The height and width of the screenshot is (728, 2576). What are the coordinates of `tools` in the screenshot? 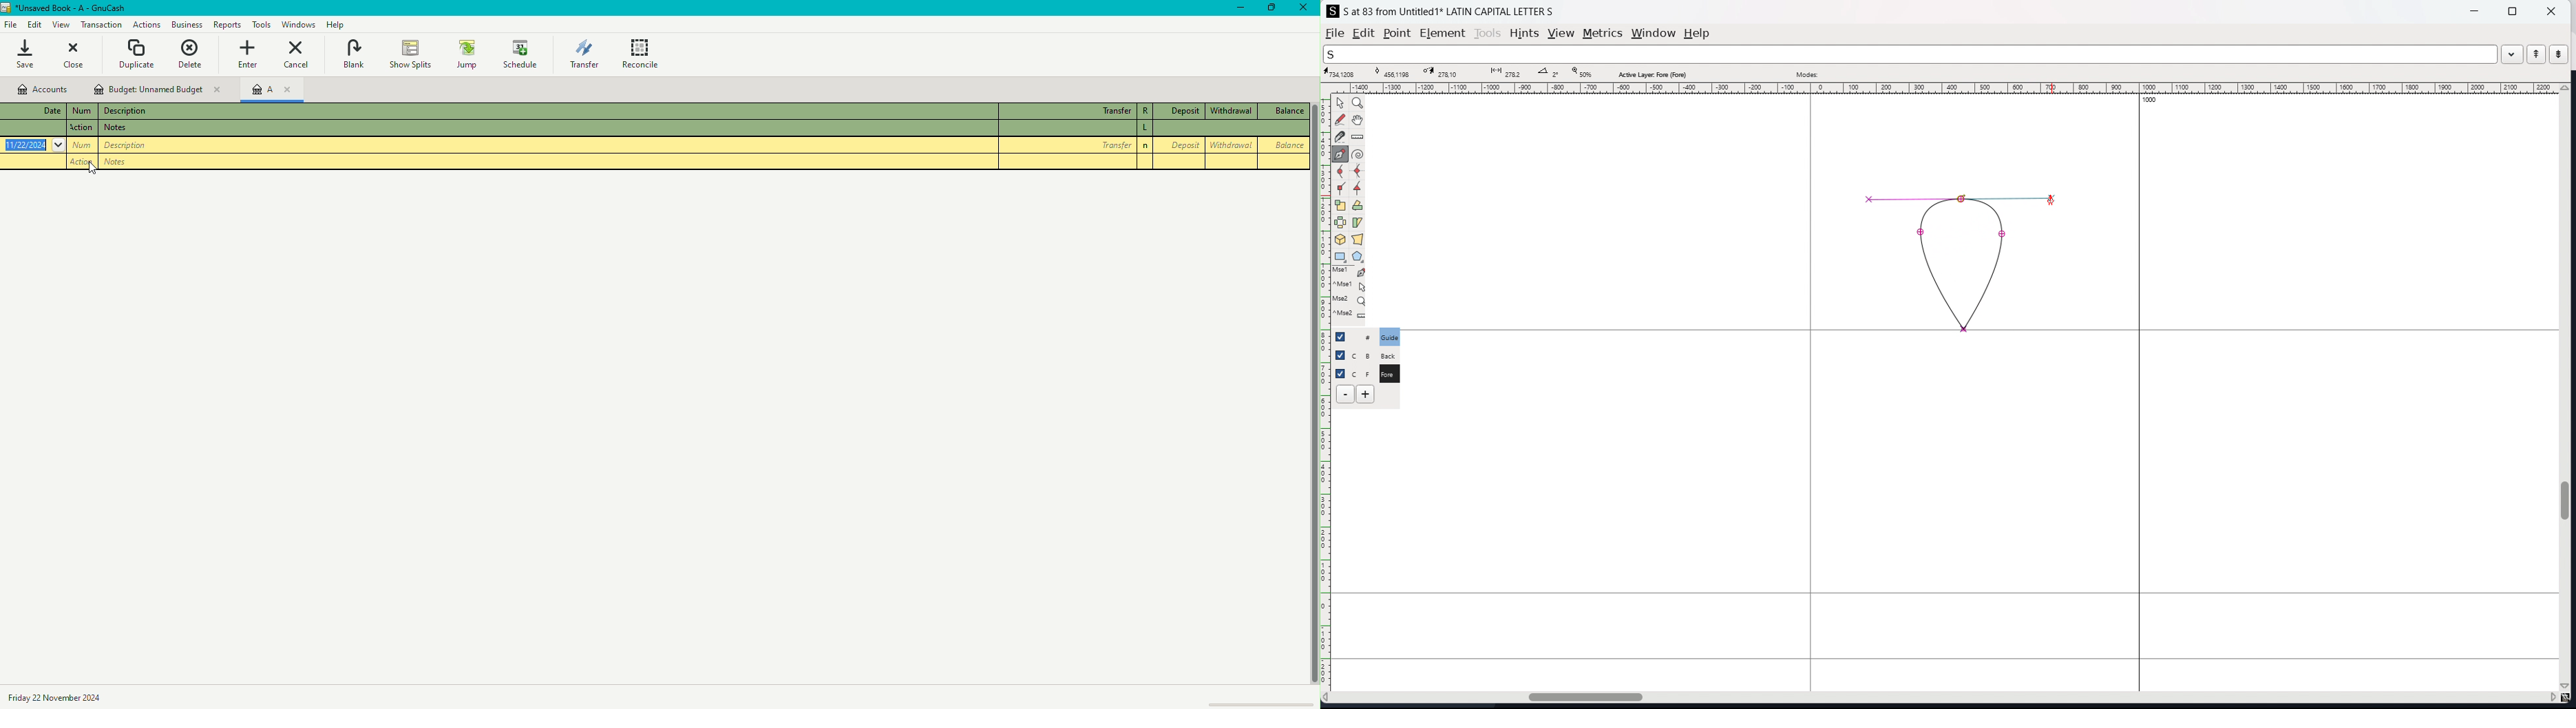 It's located at (1489, 33).